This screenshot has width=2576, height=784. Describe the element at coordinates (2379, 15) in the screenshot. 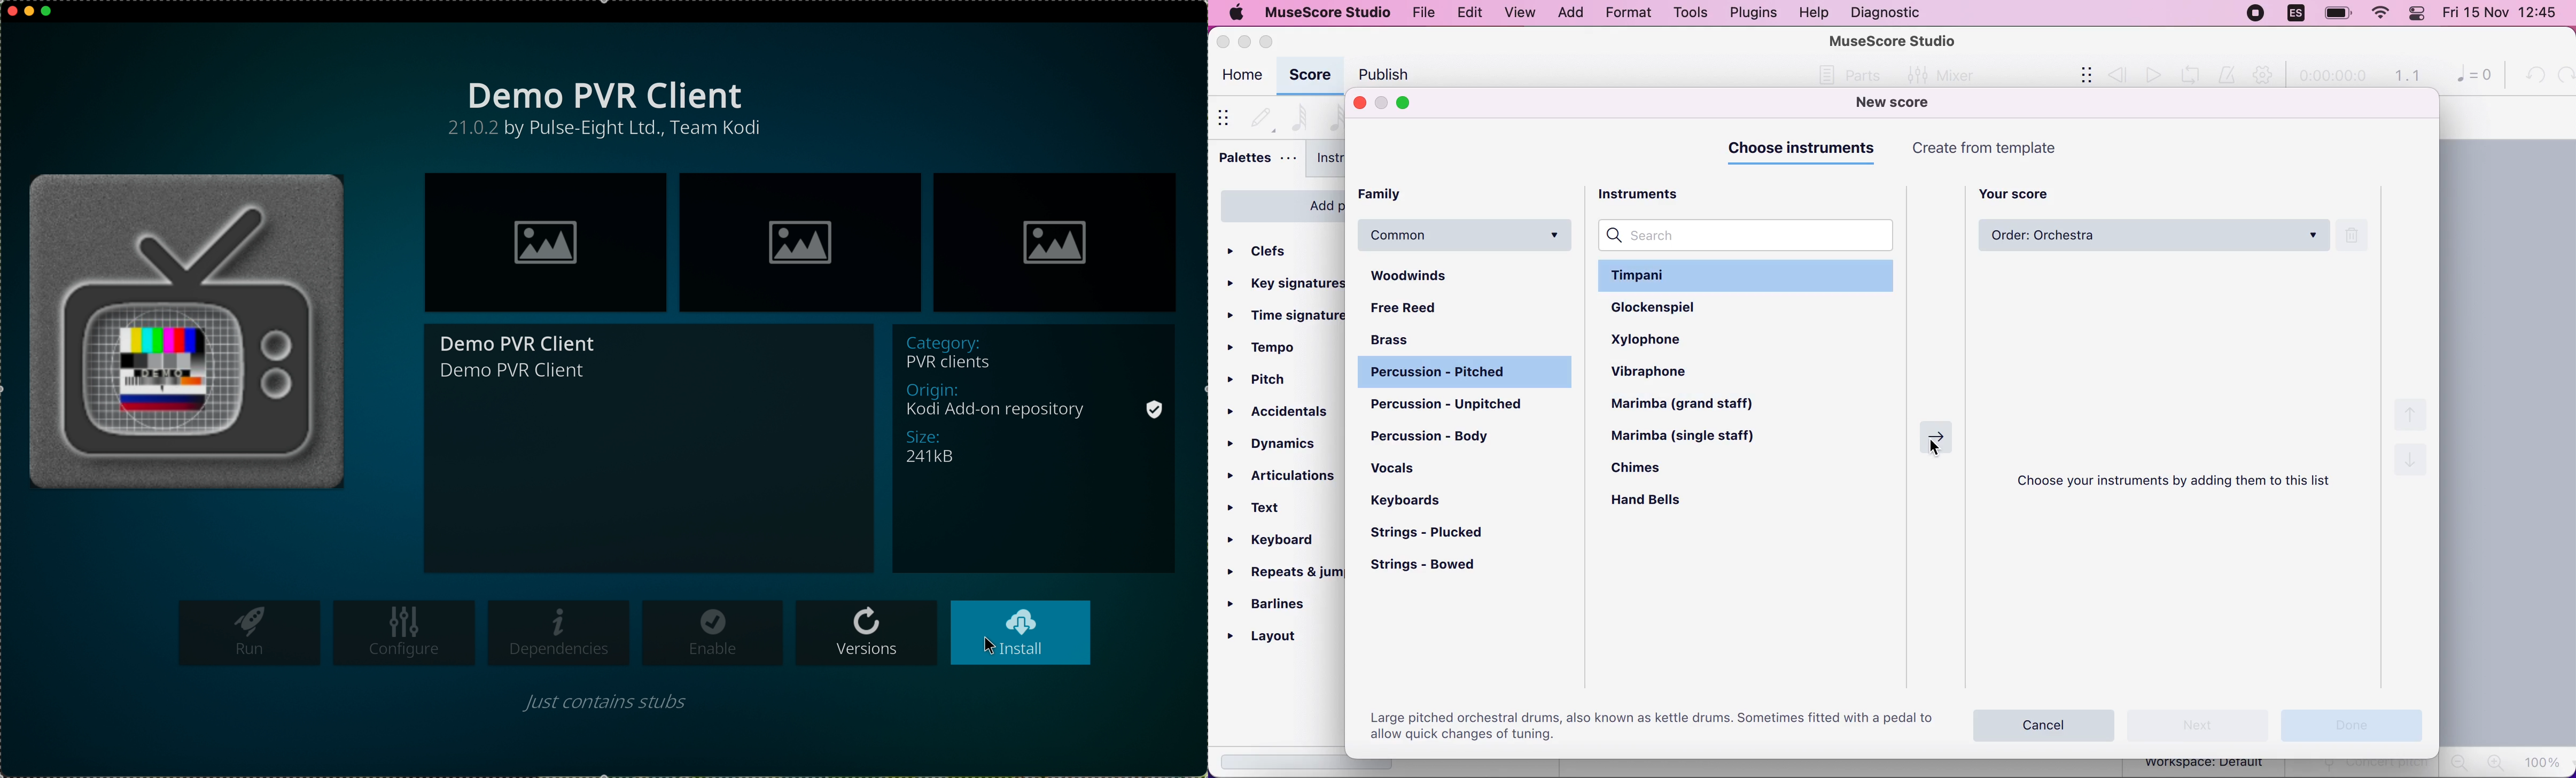

I see `wifi` at that location.